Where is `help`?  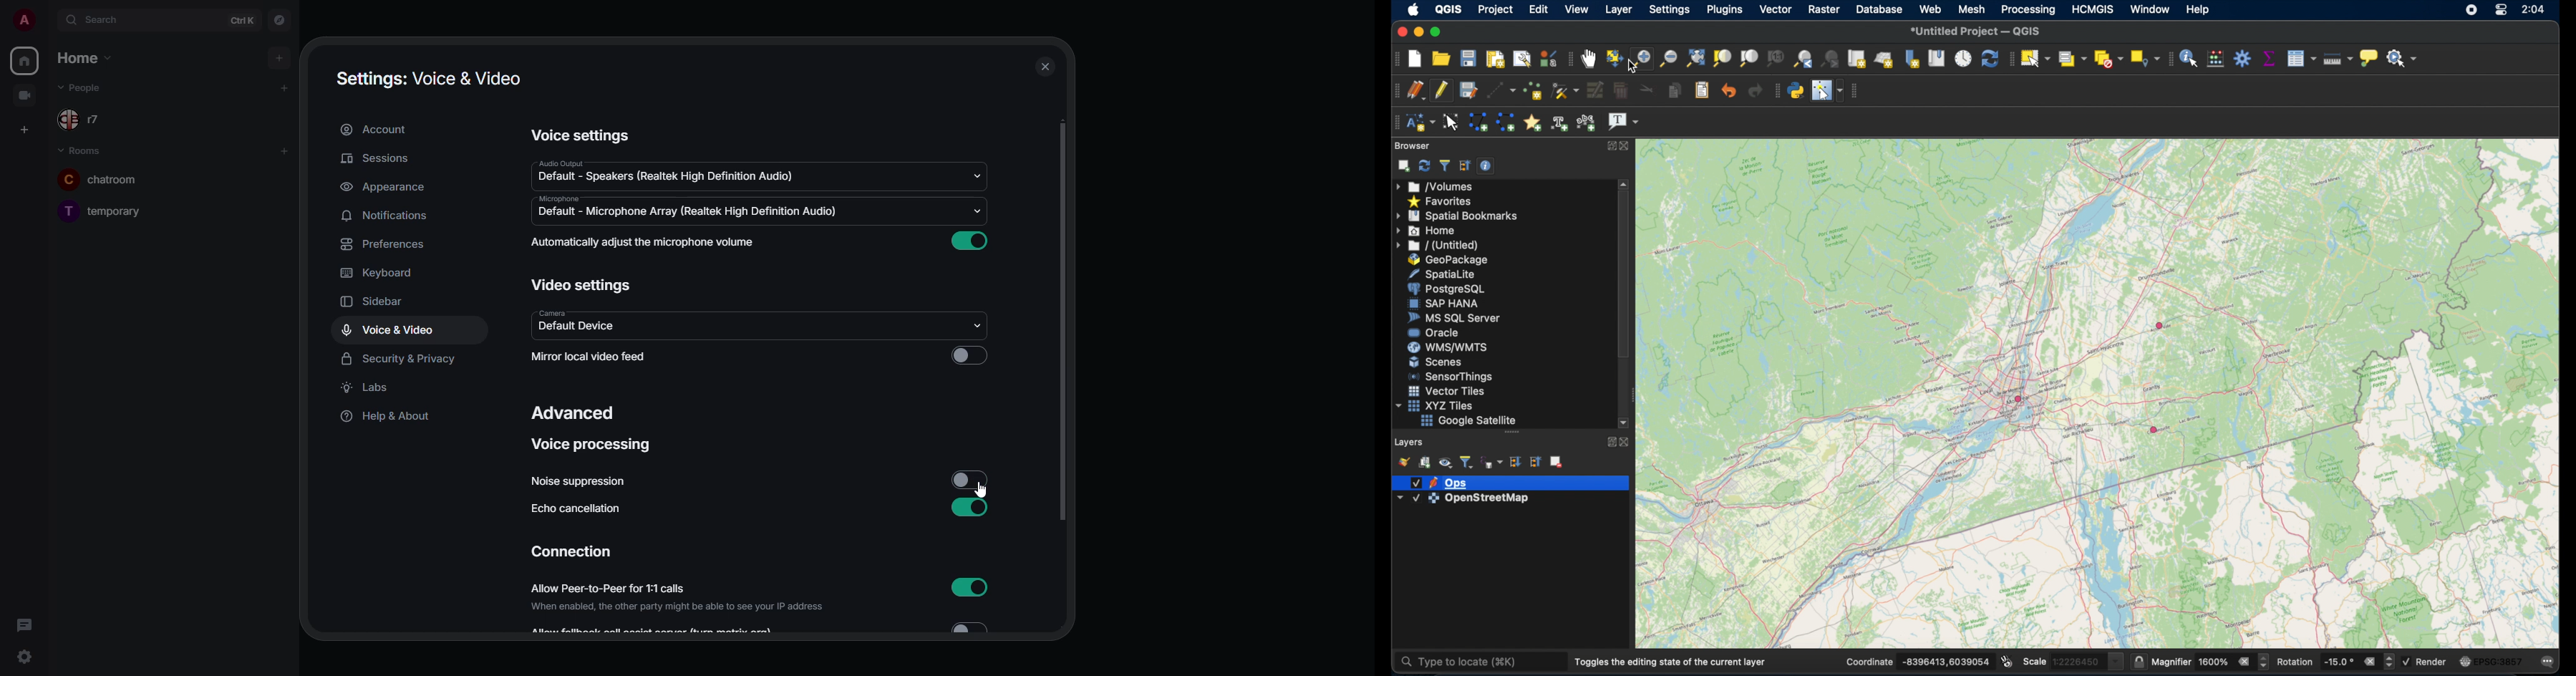 help is located at coordinates (2198, 11).